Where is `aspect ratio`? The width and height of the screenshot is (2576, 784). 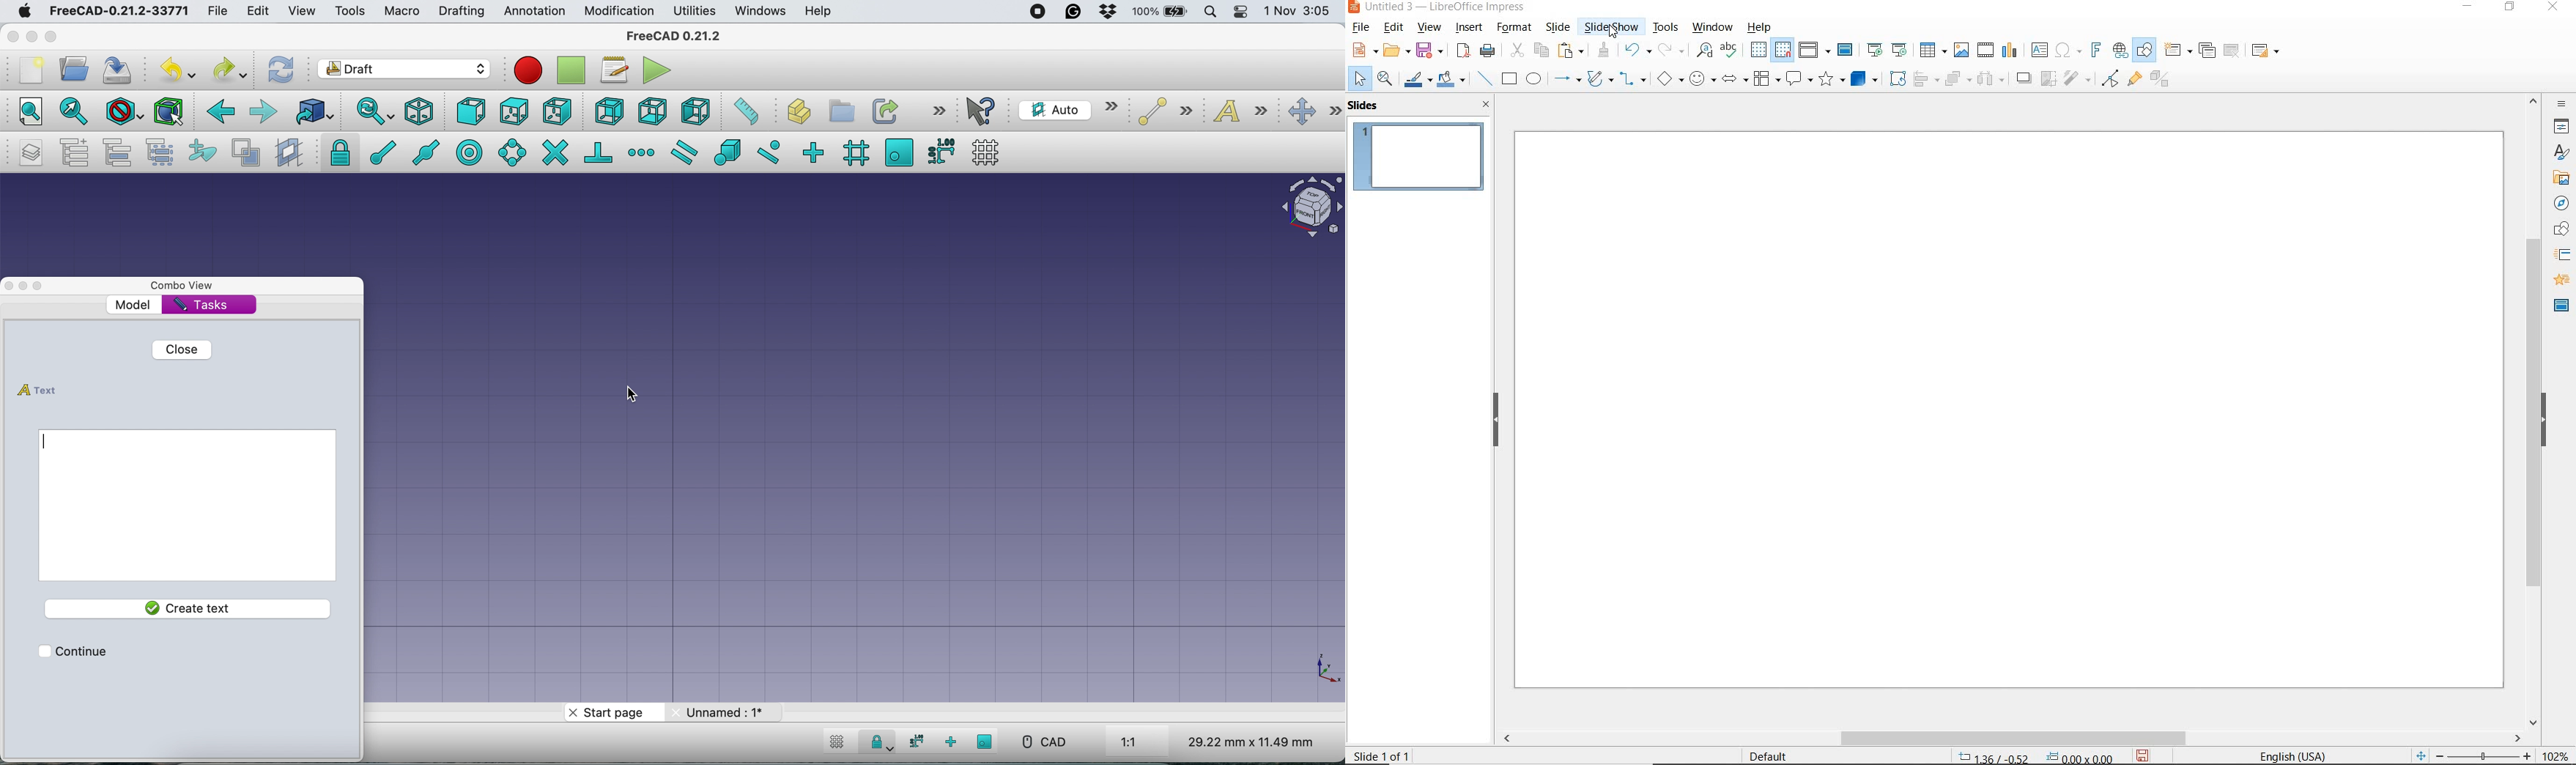
aspect ratio is located at coordinates (1139, 740).